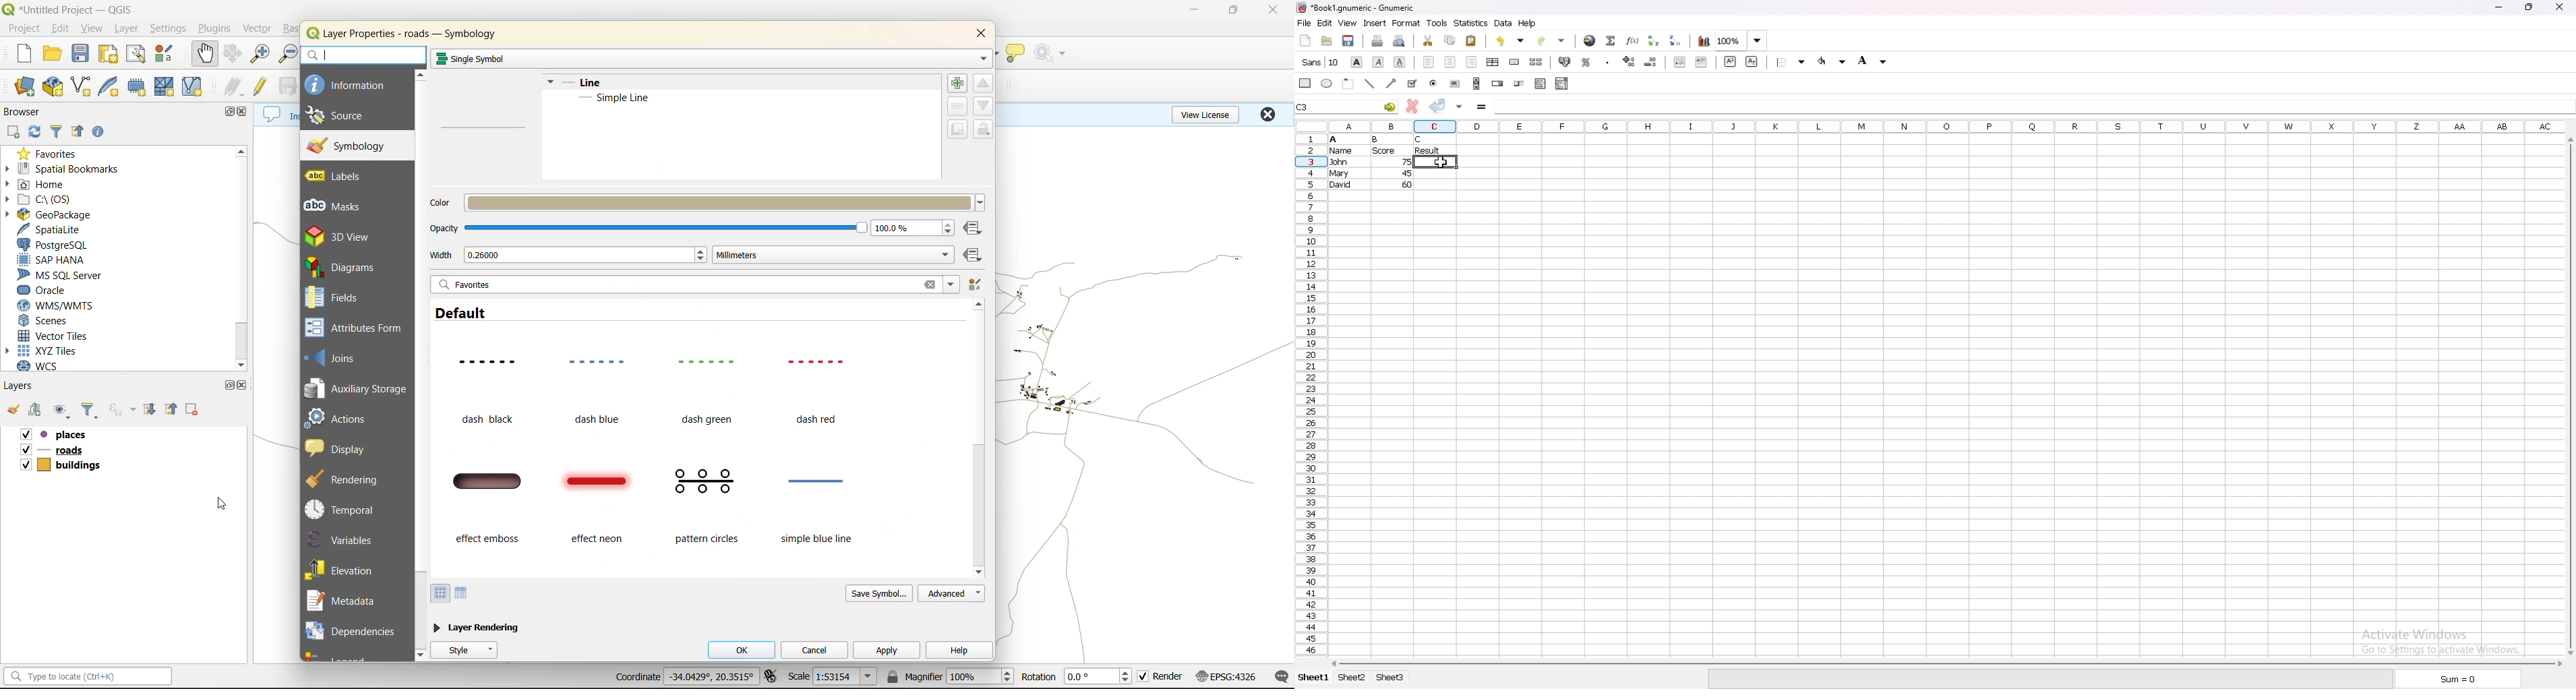  I want to click on diagrams, so click(349, 268).